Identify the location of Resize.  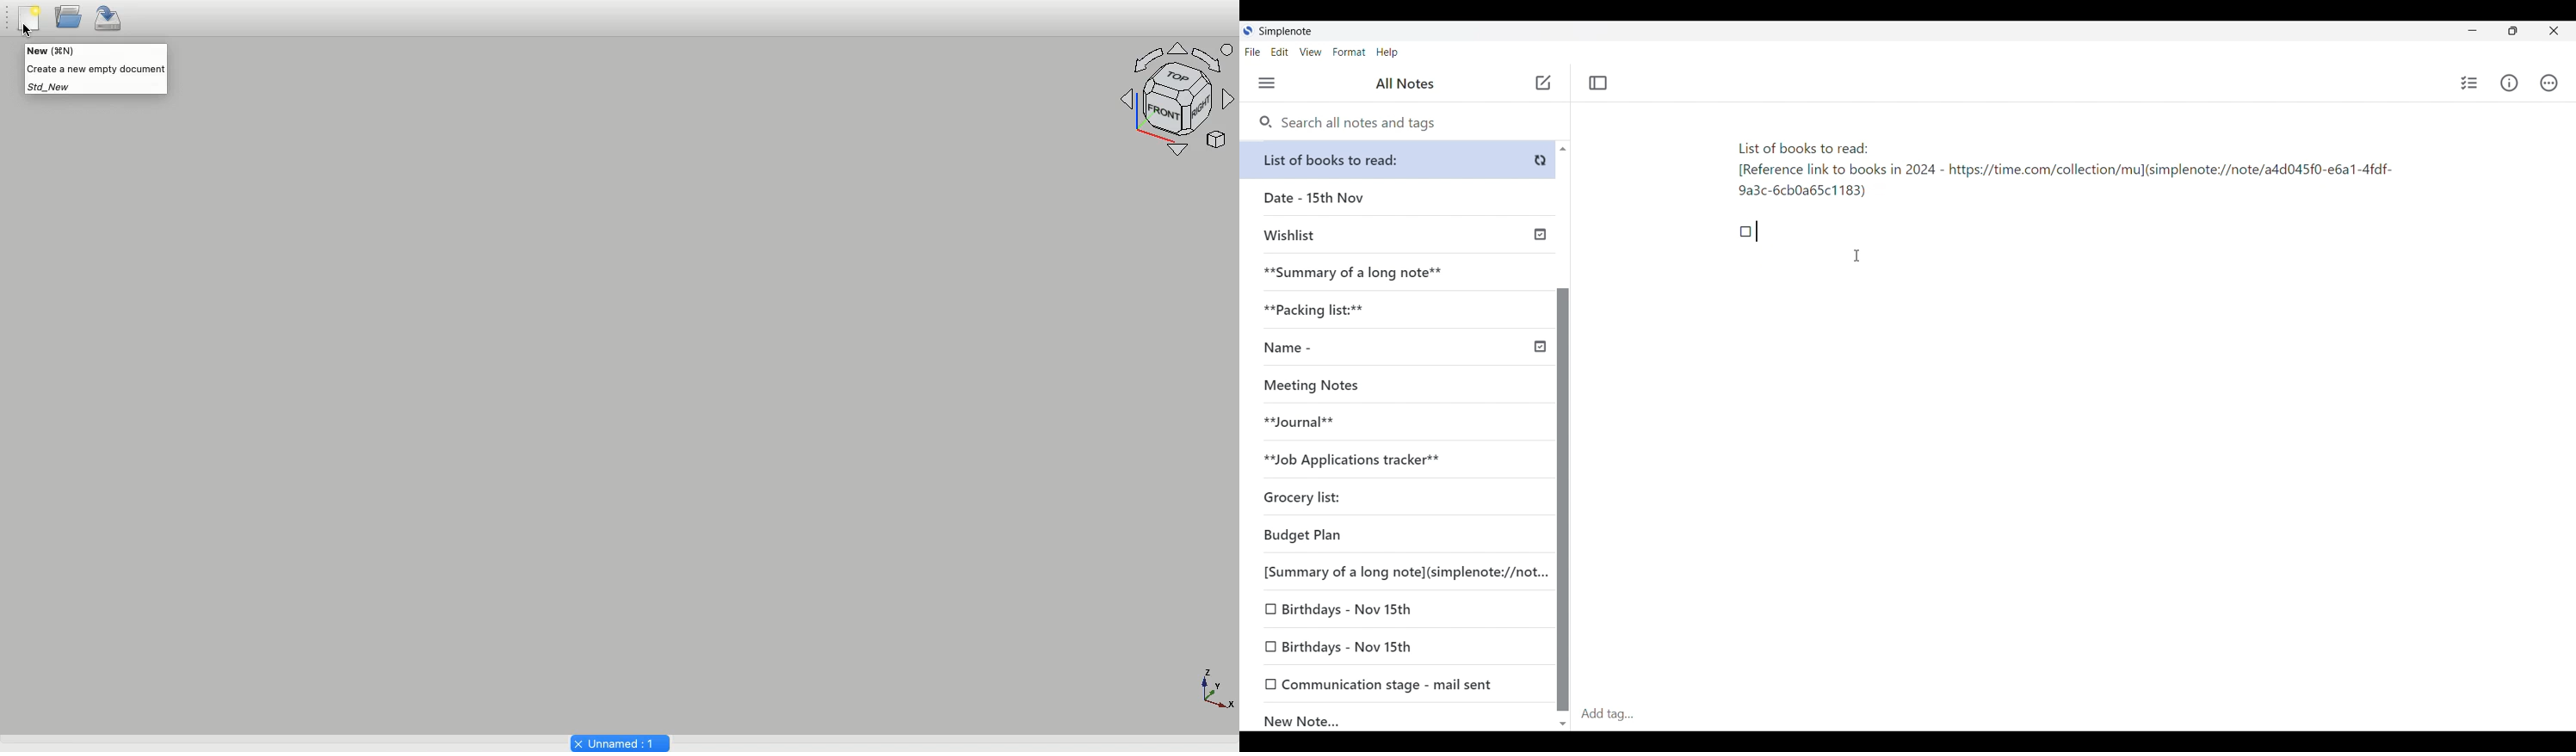
(2509, 32).